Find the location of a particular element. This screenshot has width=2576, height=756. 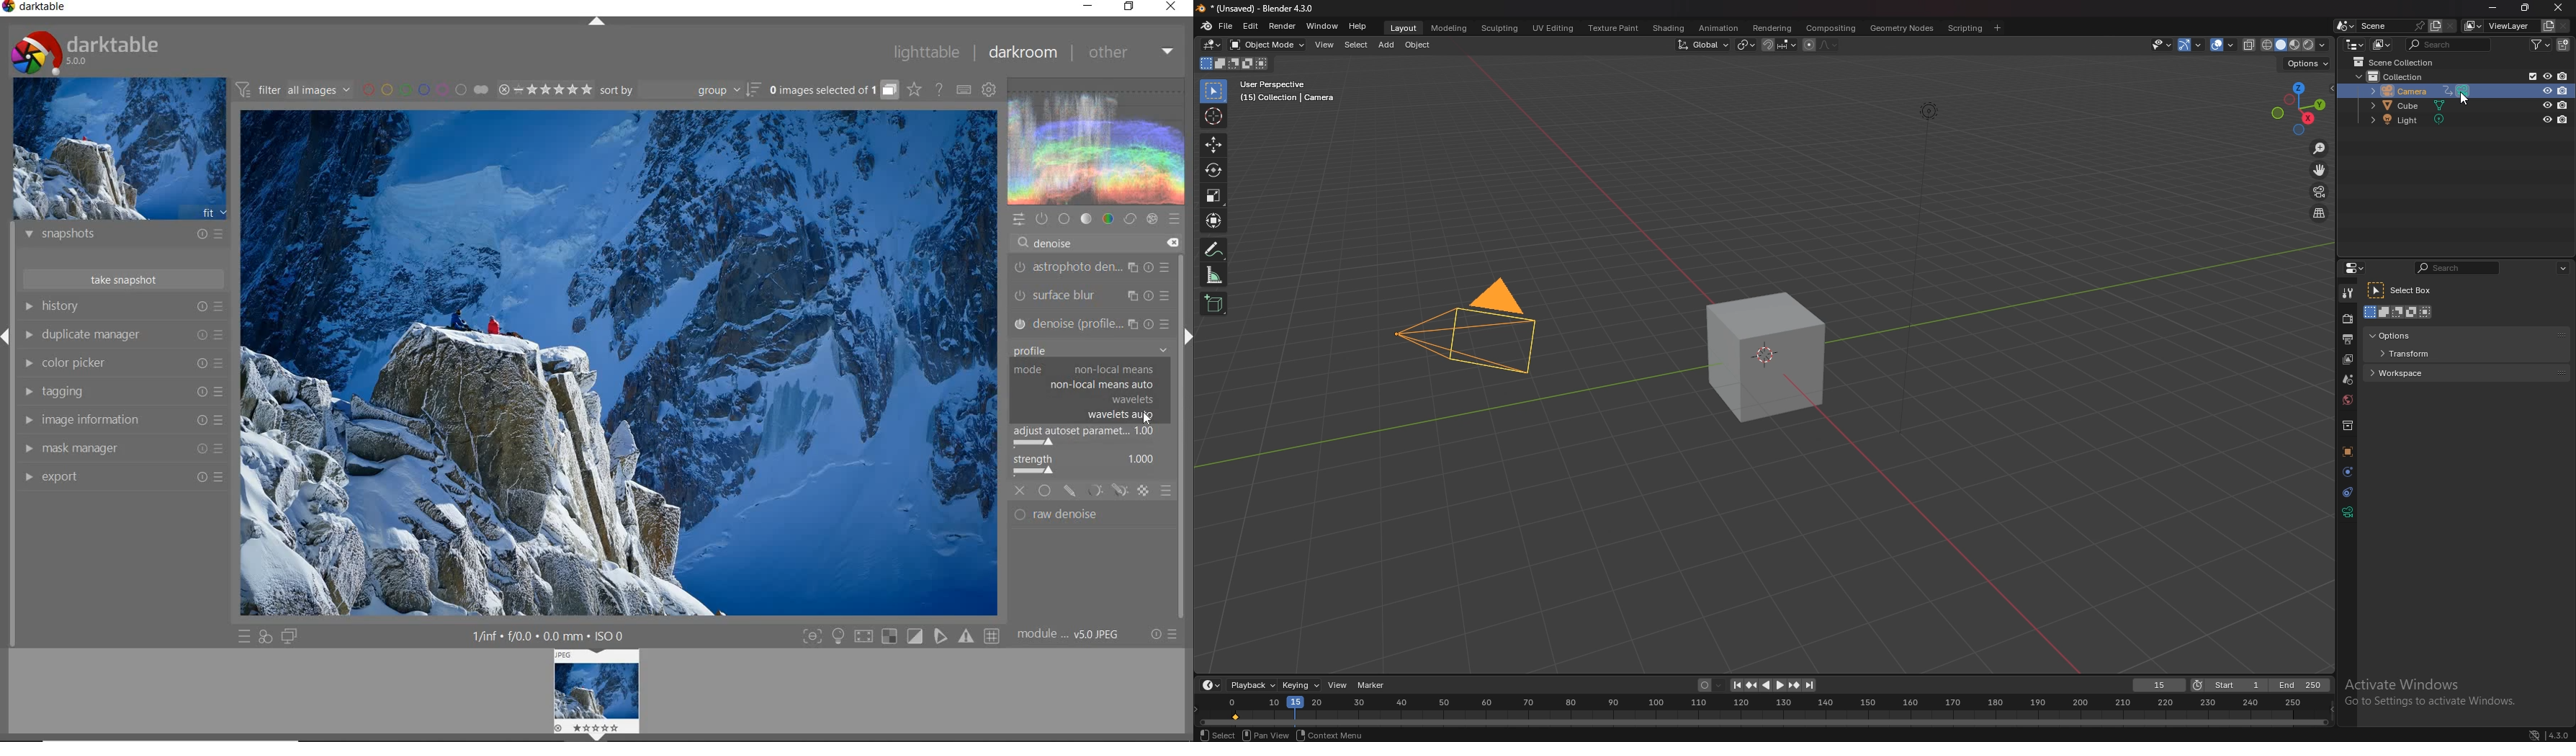

1/inf*f/0.0 mm*ISO 0 is located at coordinates (553, 635).